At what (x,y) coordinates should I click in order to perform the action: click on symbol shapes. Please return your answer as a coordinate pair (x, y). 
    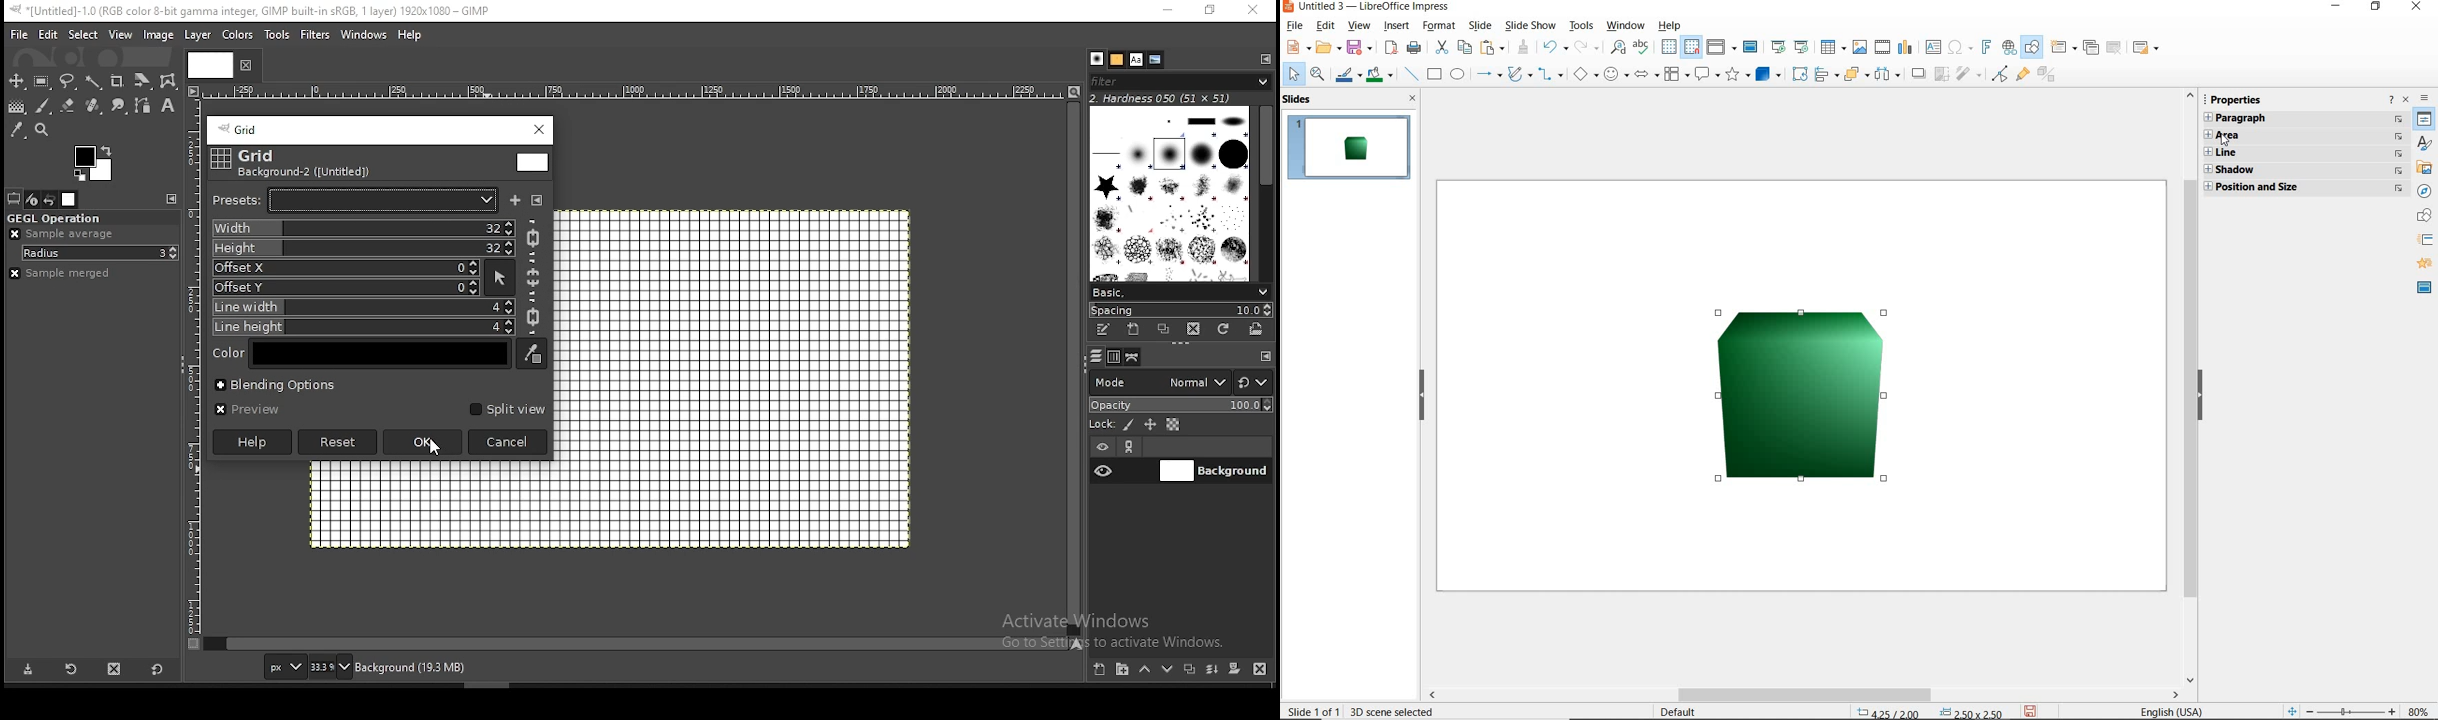
    Looking at the image, I should click on (1617, 74).